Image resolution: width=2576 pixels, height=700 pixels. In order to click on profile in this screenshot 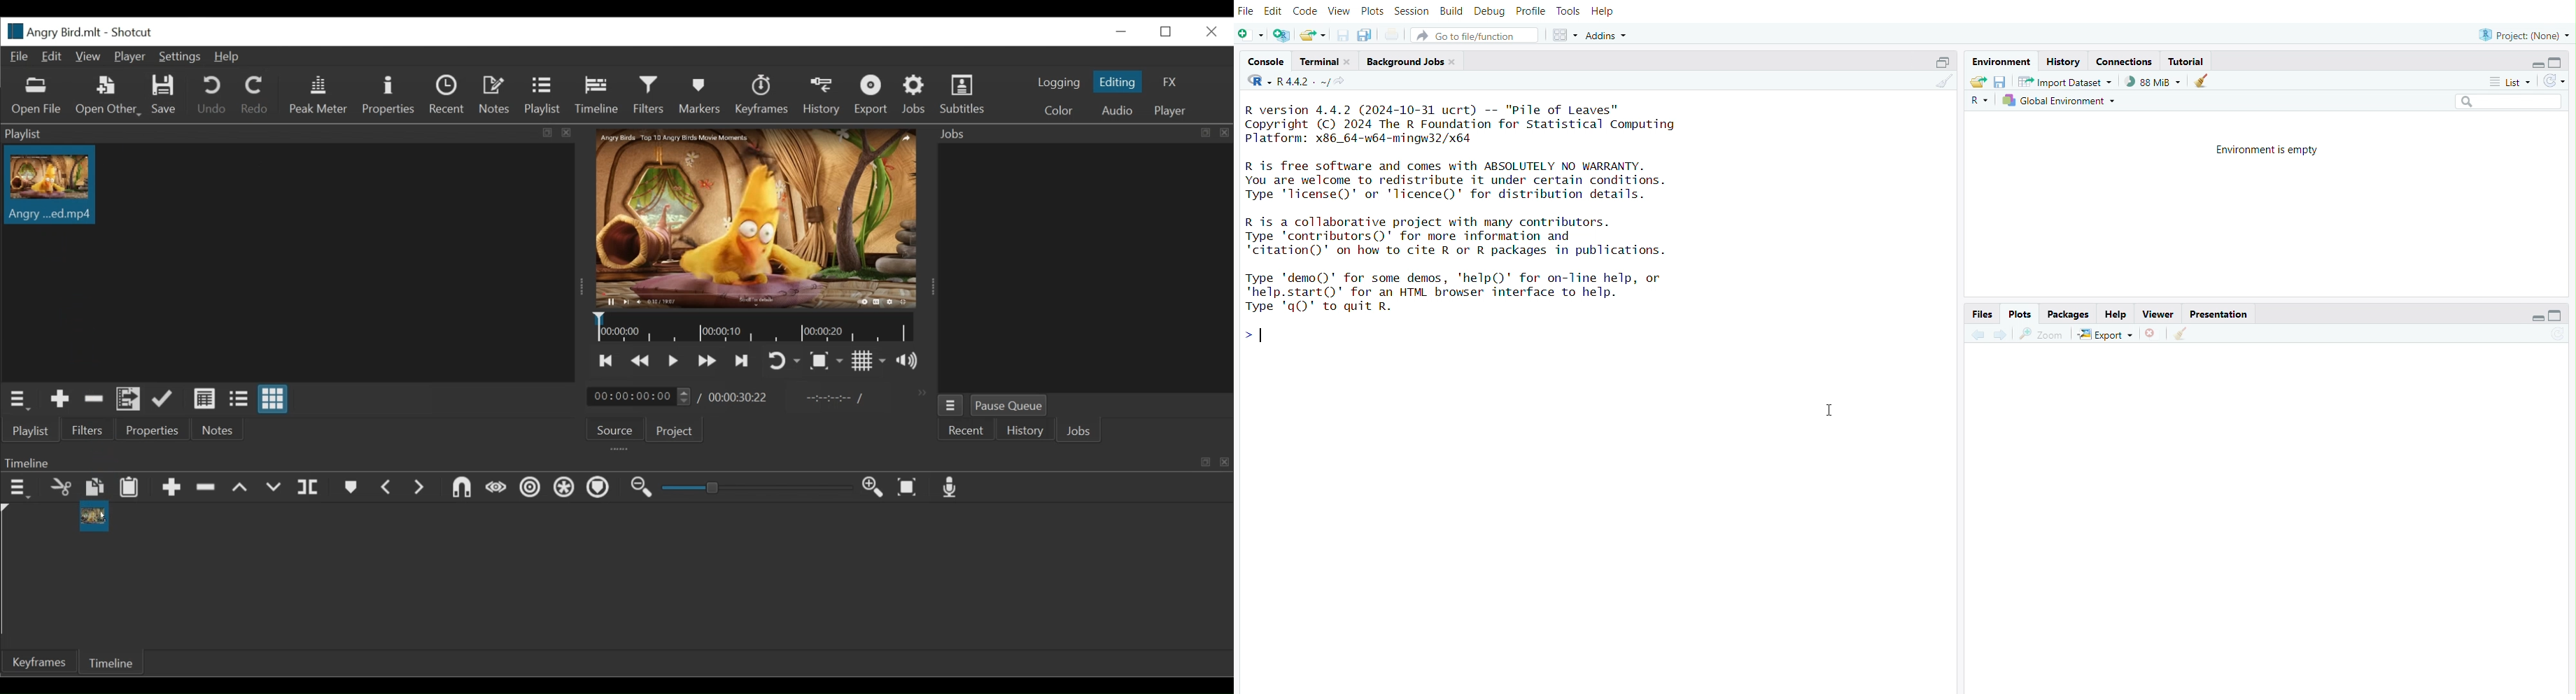, I will do `click(1529, 9)`.